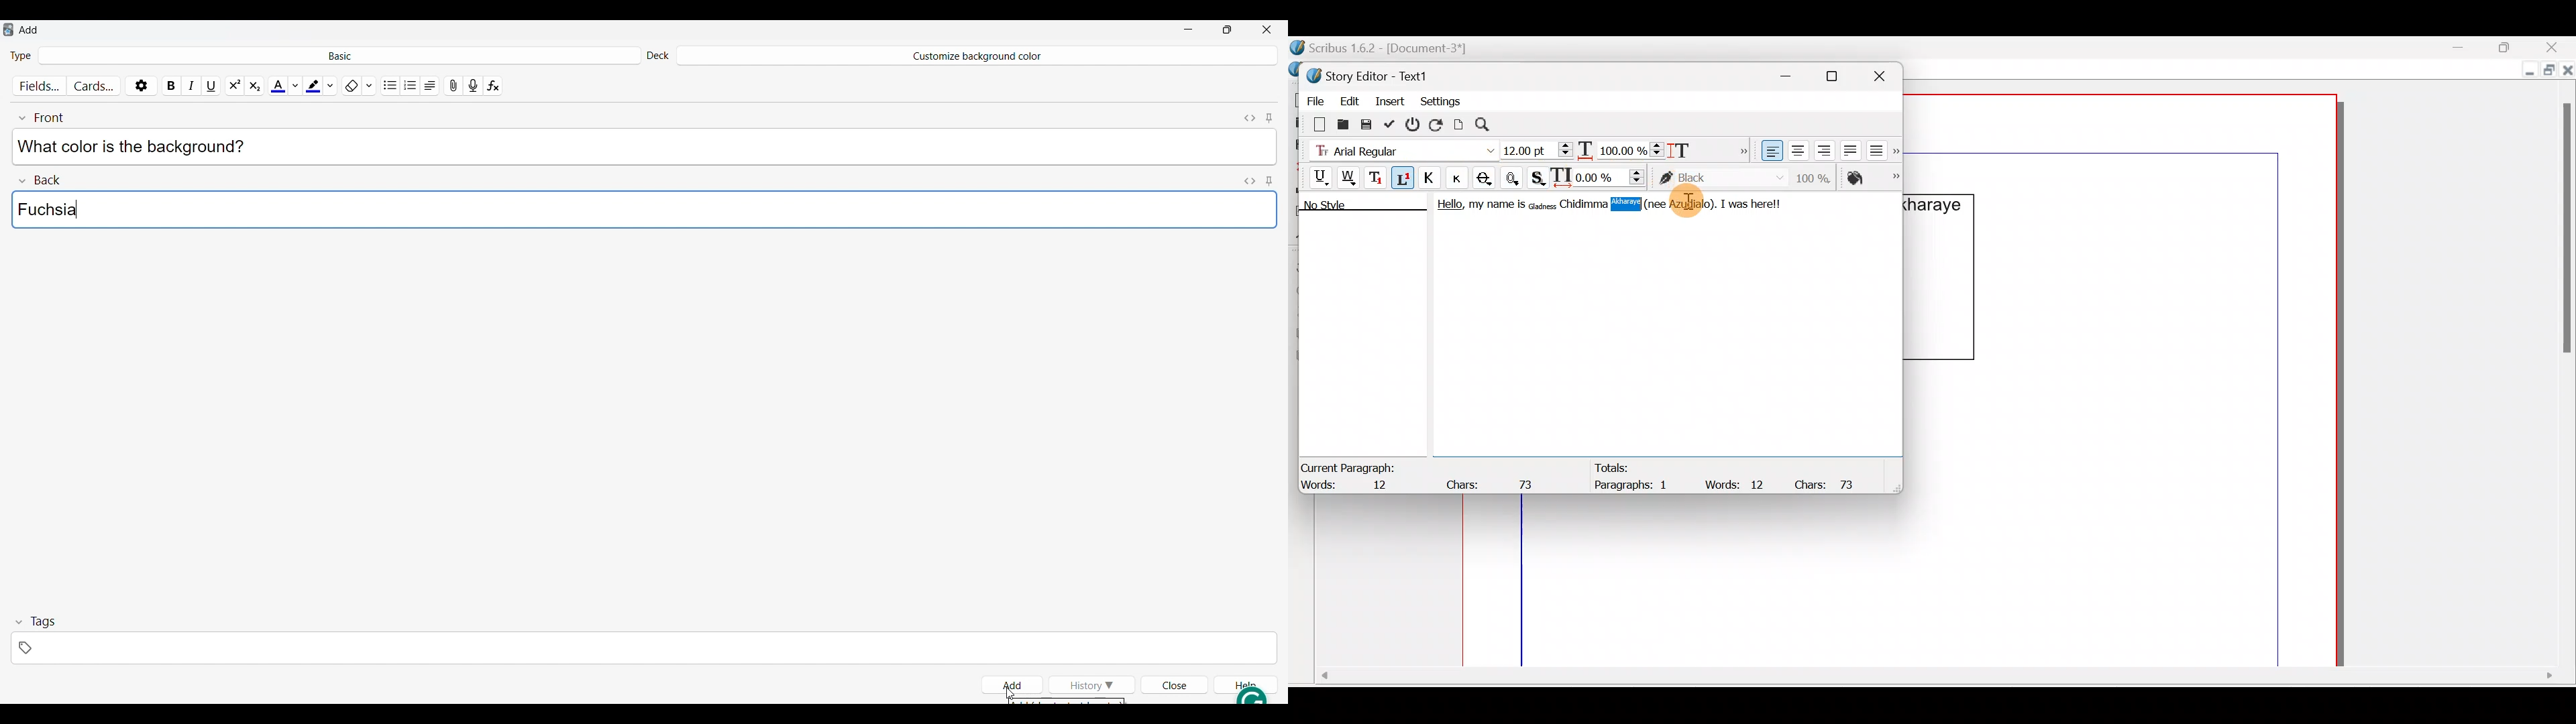  I want to click on Gladness, so click(1542, 204).